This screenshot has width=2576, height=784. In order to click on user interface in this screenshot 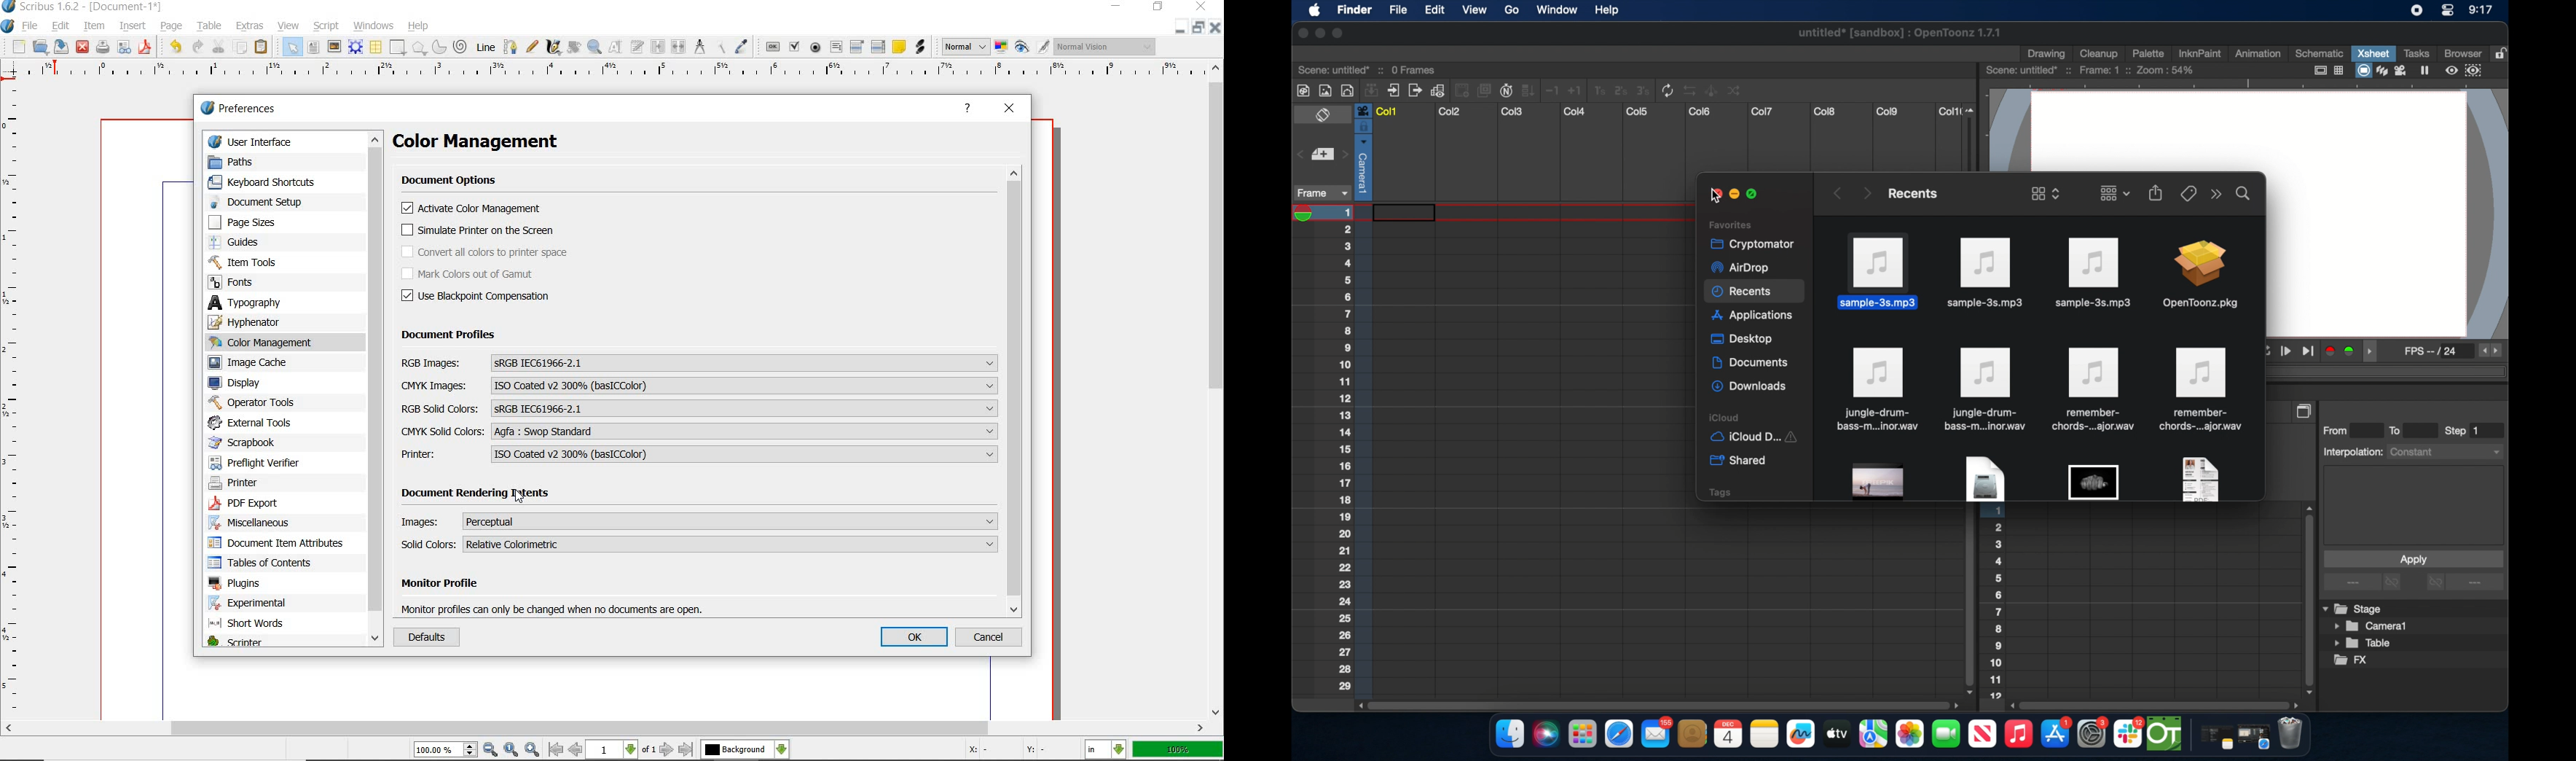, I will do `click(261, 141)`.